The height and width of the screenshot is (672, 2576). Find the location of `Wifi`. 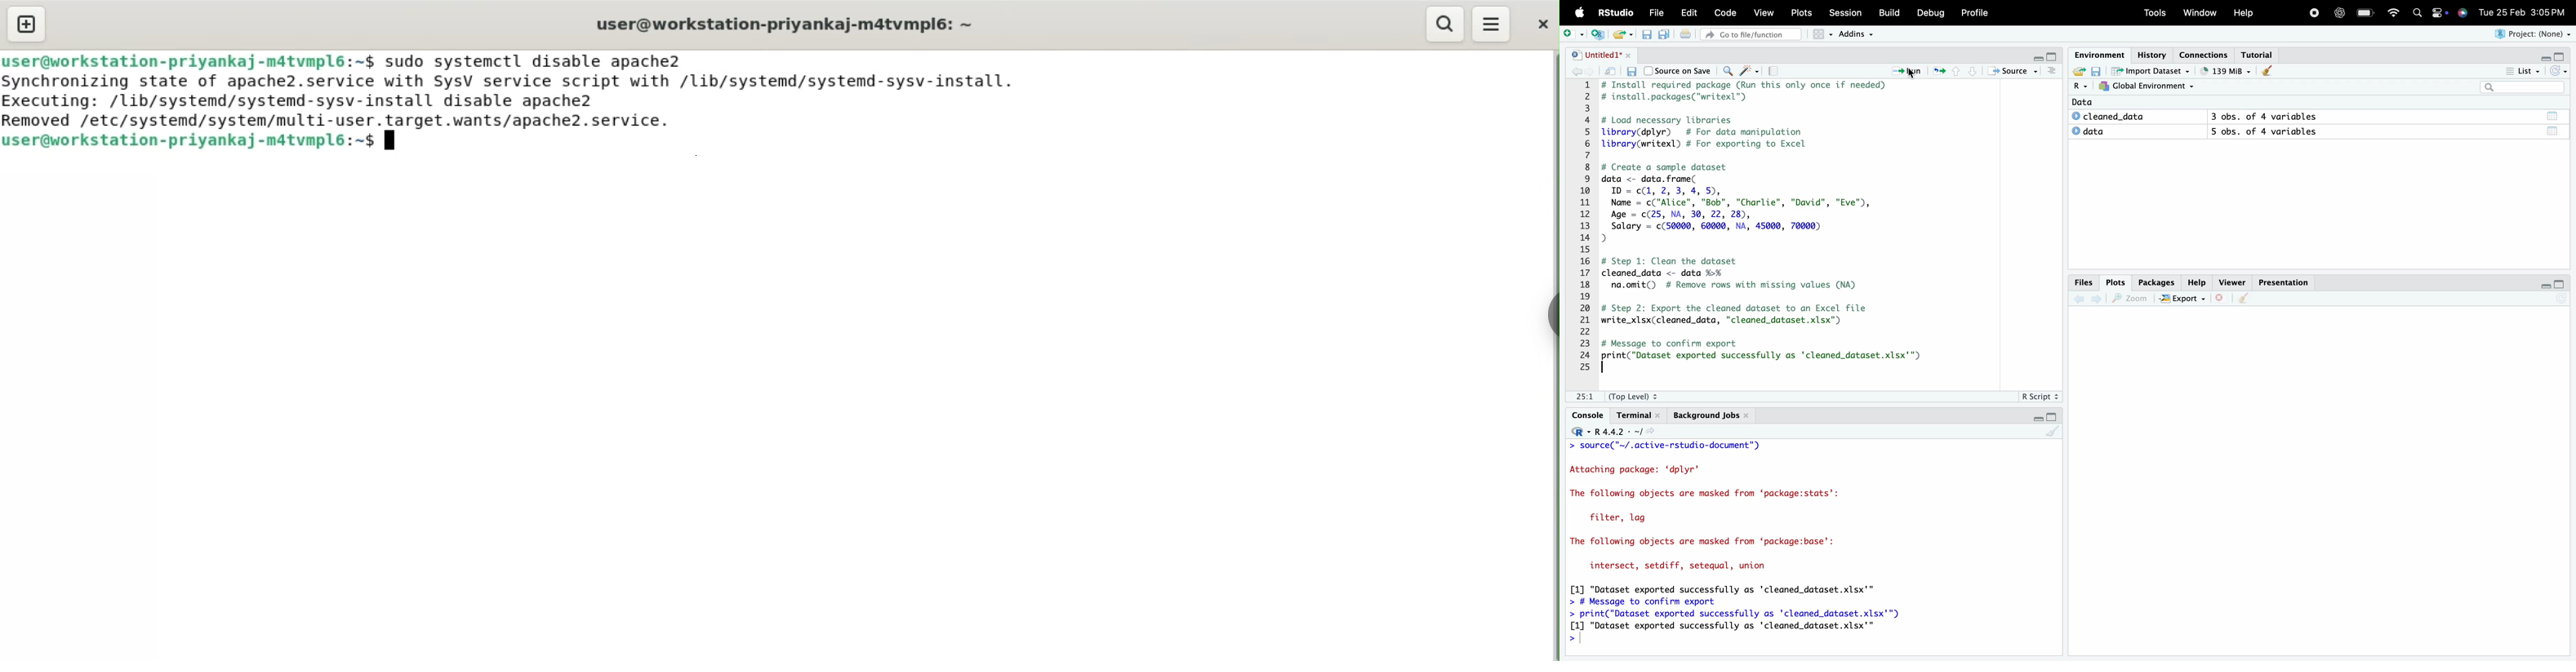

Wifi is located at coordinates (2393, 12).